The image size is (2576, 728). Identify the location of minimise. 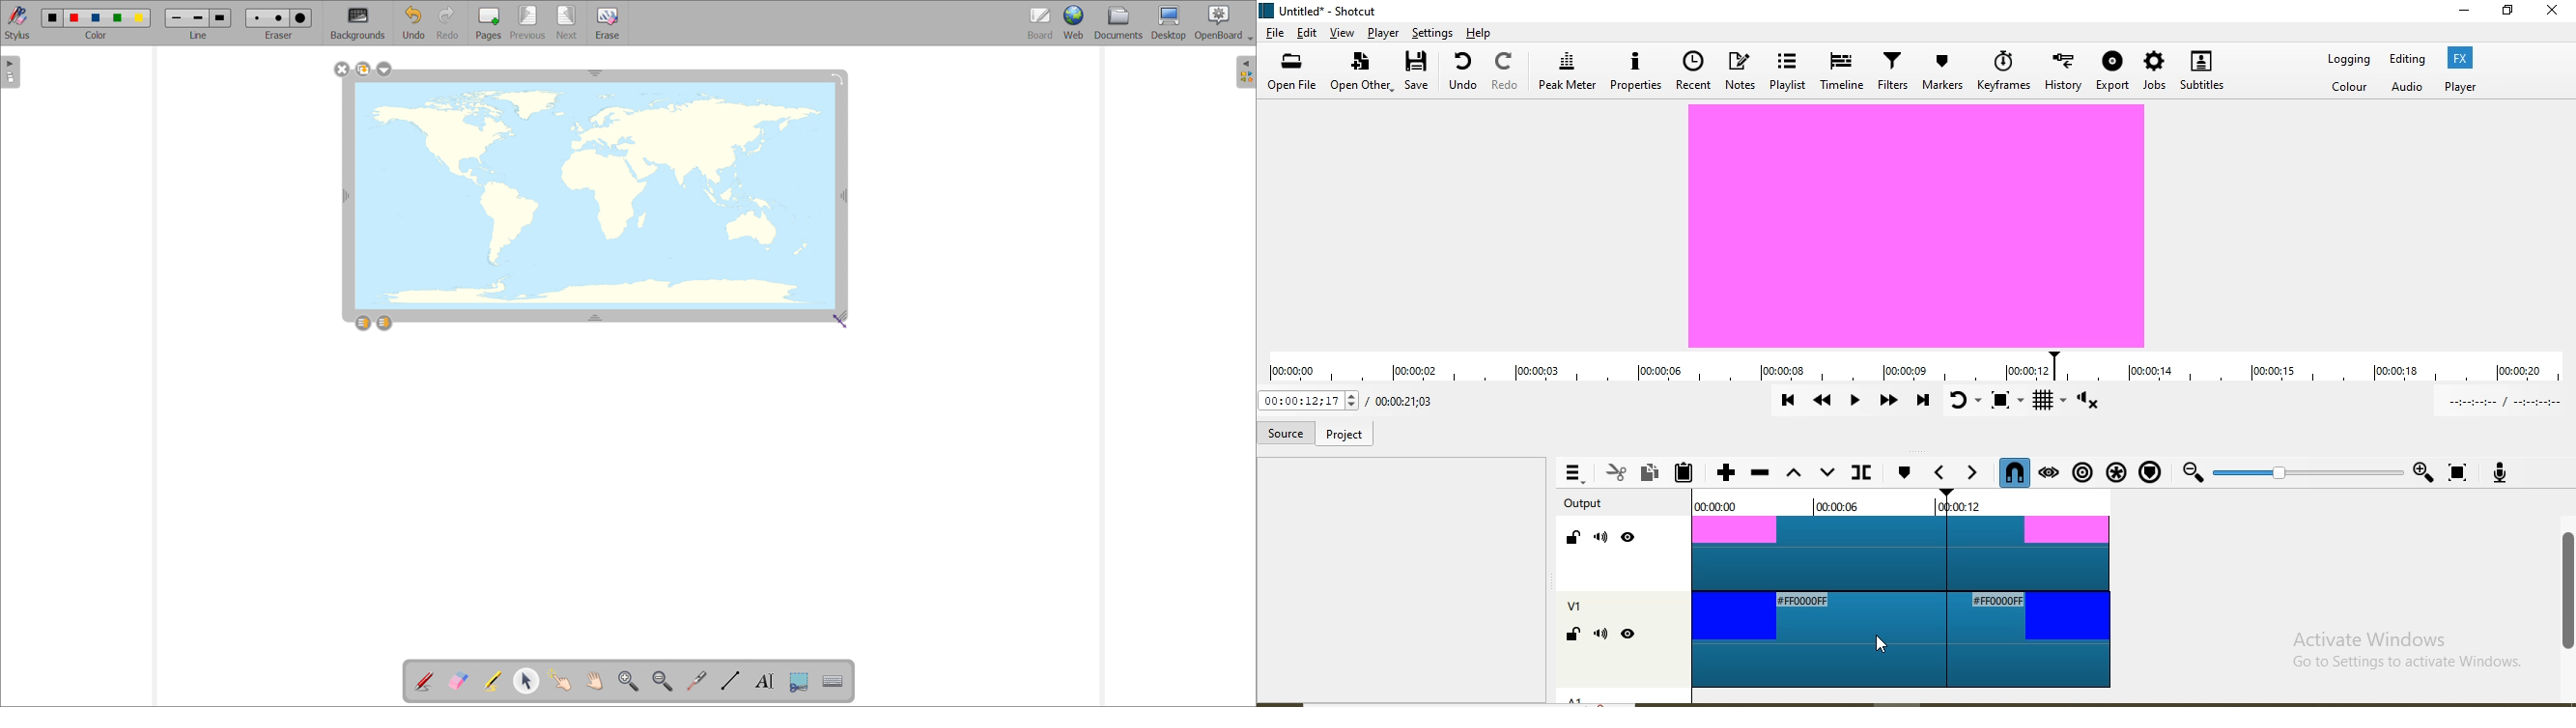
(2451, 14).